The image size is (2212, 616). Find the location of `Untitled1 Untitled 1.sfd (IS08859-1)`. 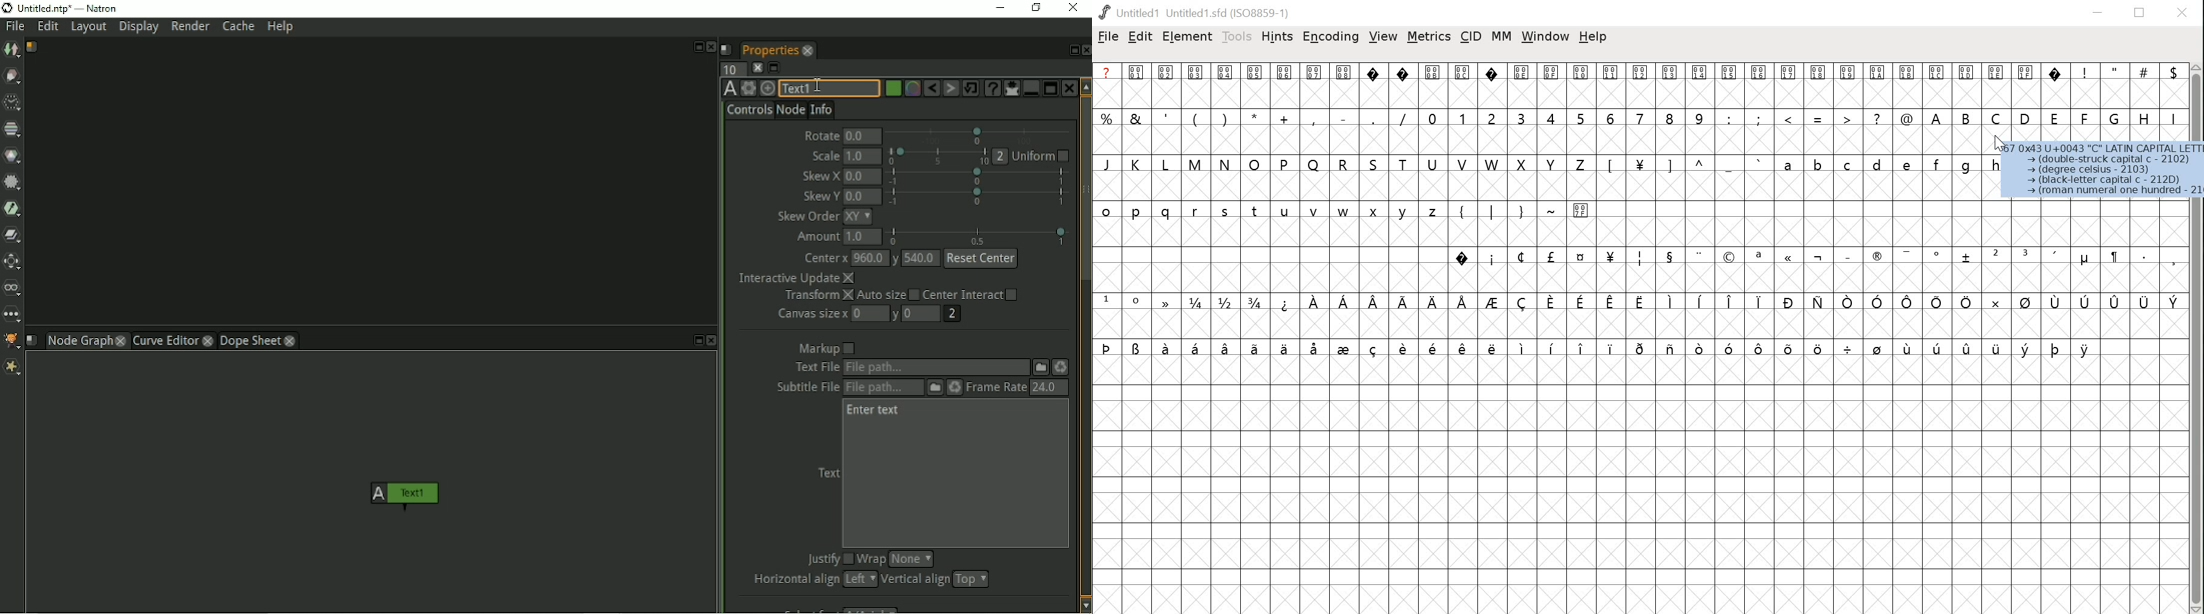

Untitled1 Untitled 1.sfd (IS08859-1) is located at coordinates (1196, 12).